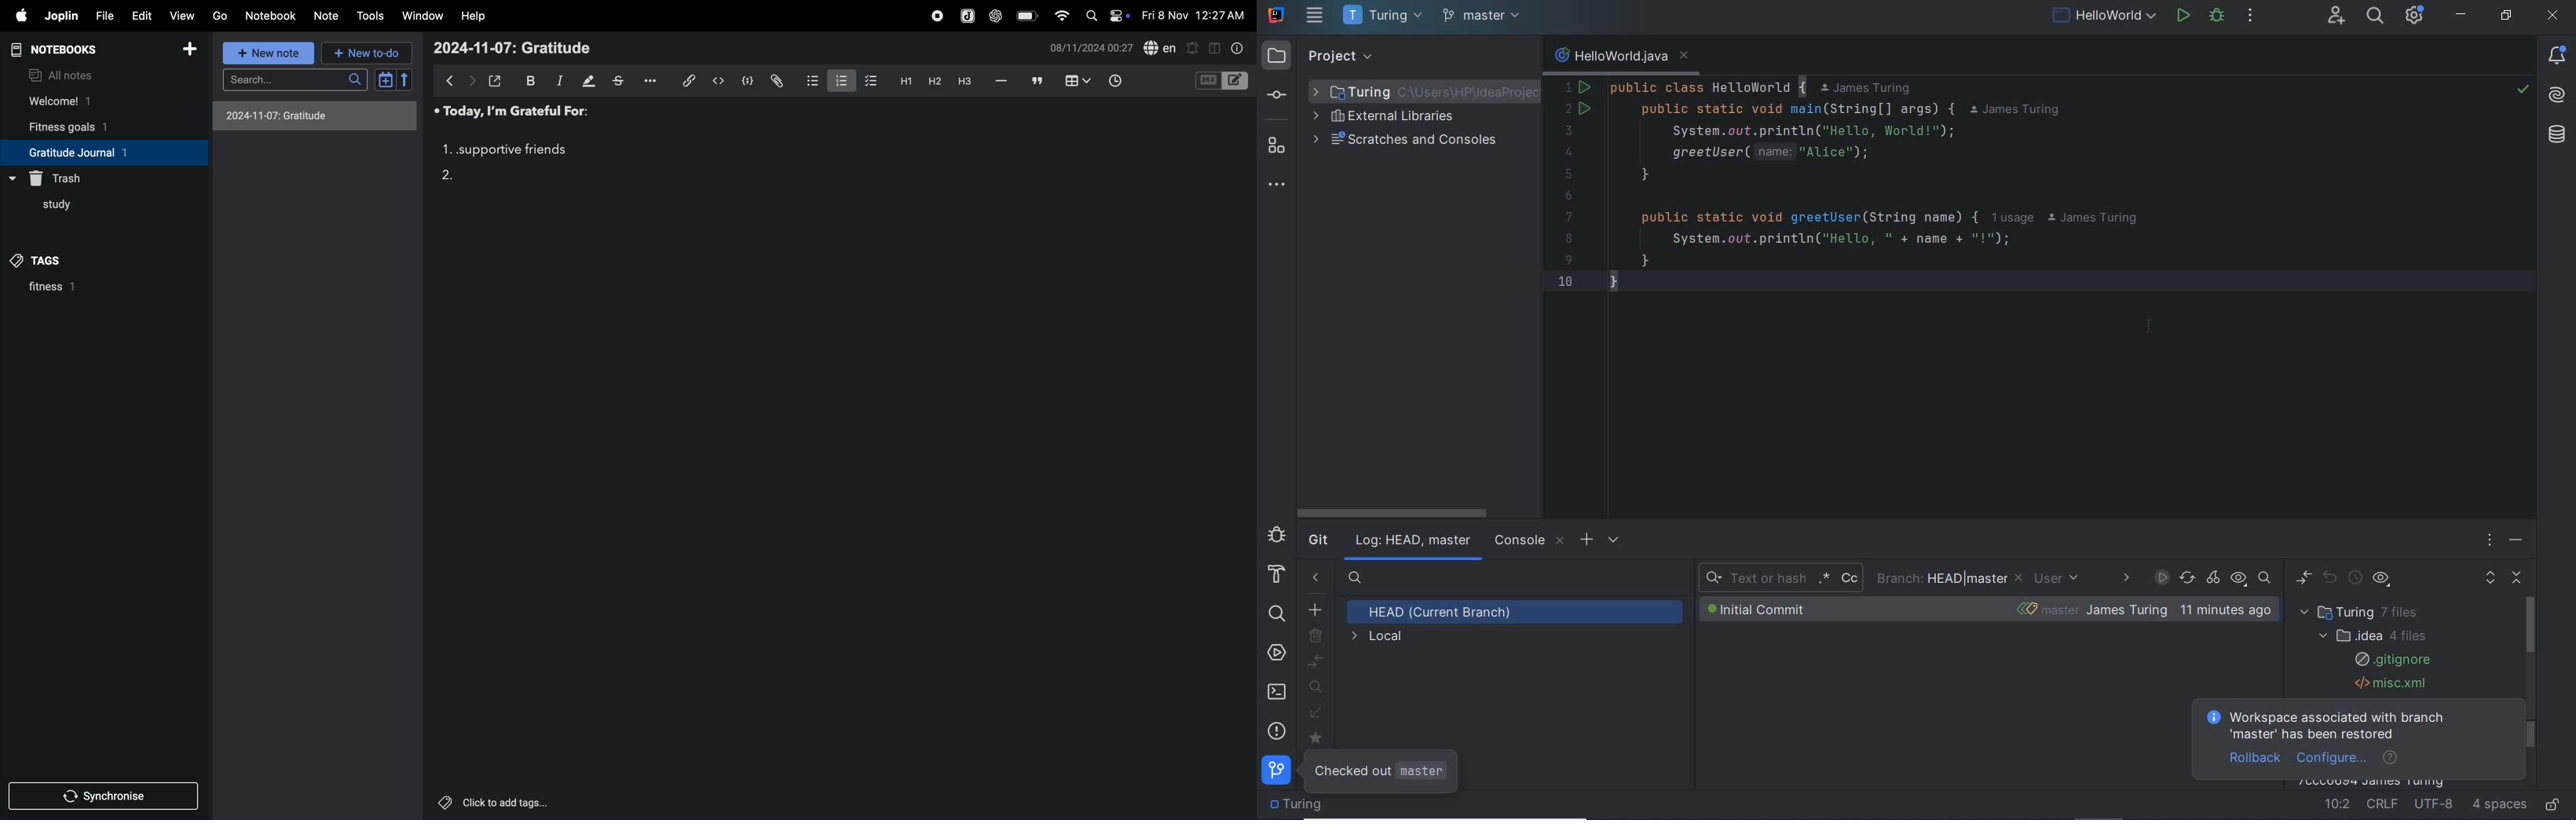  What do you see at coordinates (450, 173) in the screenshot?
I see `2. ` at bounding box center [450, 173].